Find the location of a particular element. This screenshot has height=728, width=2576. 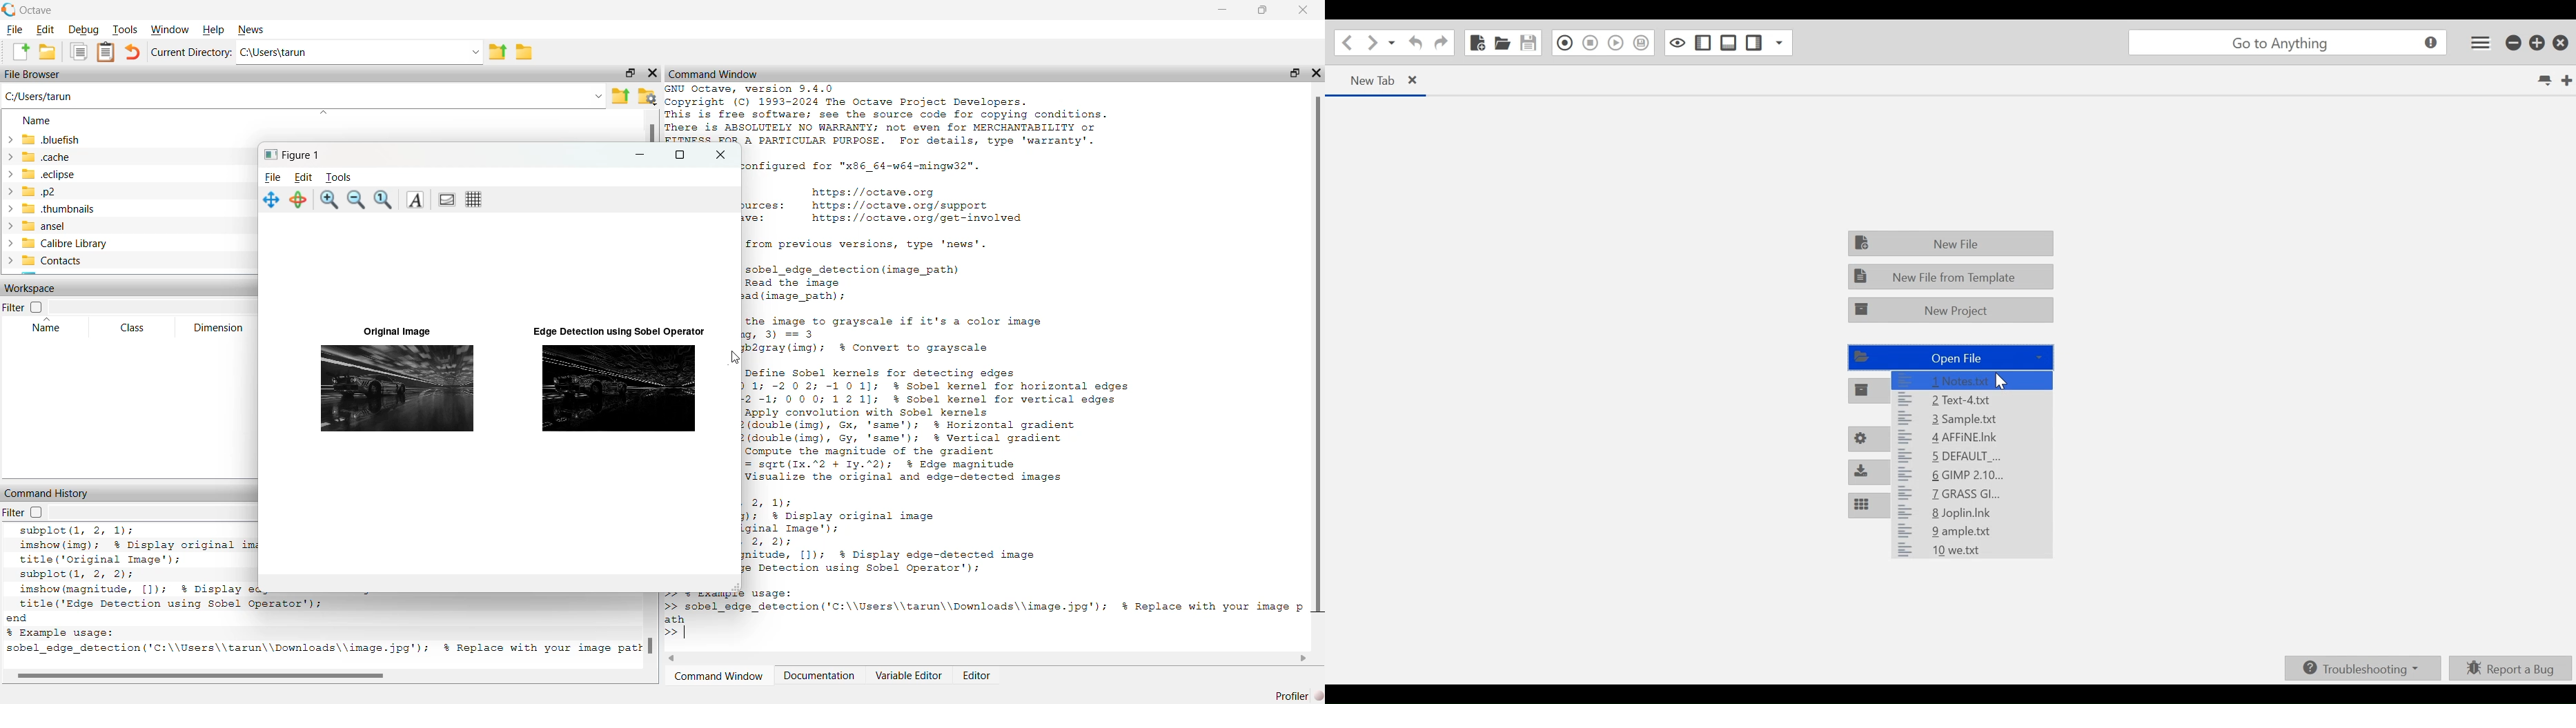

Toggle current axes visibility is located at coordinates (446, 200).